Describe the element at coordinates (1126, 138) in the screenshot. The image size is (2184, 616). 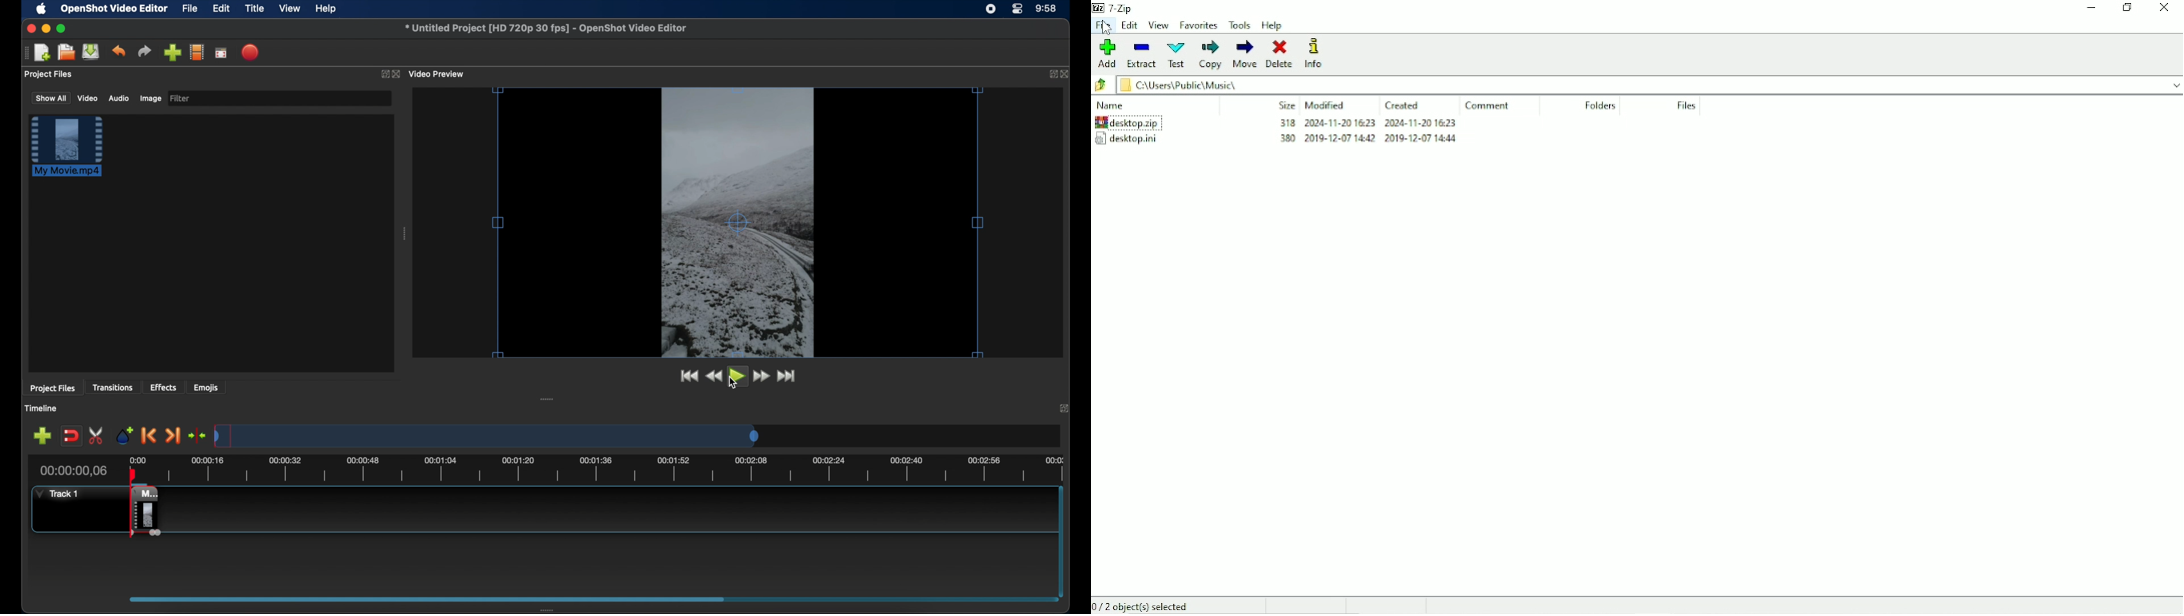
I see `desktop.ini` at that location.